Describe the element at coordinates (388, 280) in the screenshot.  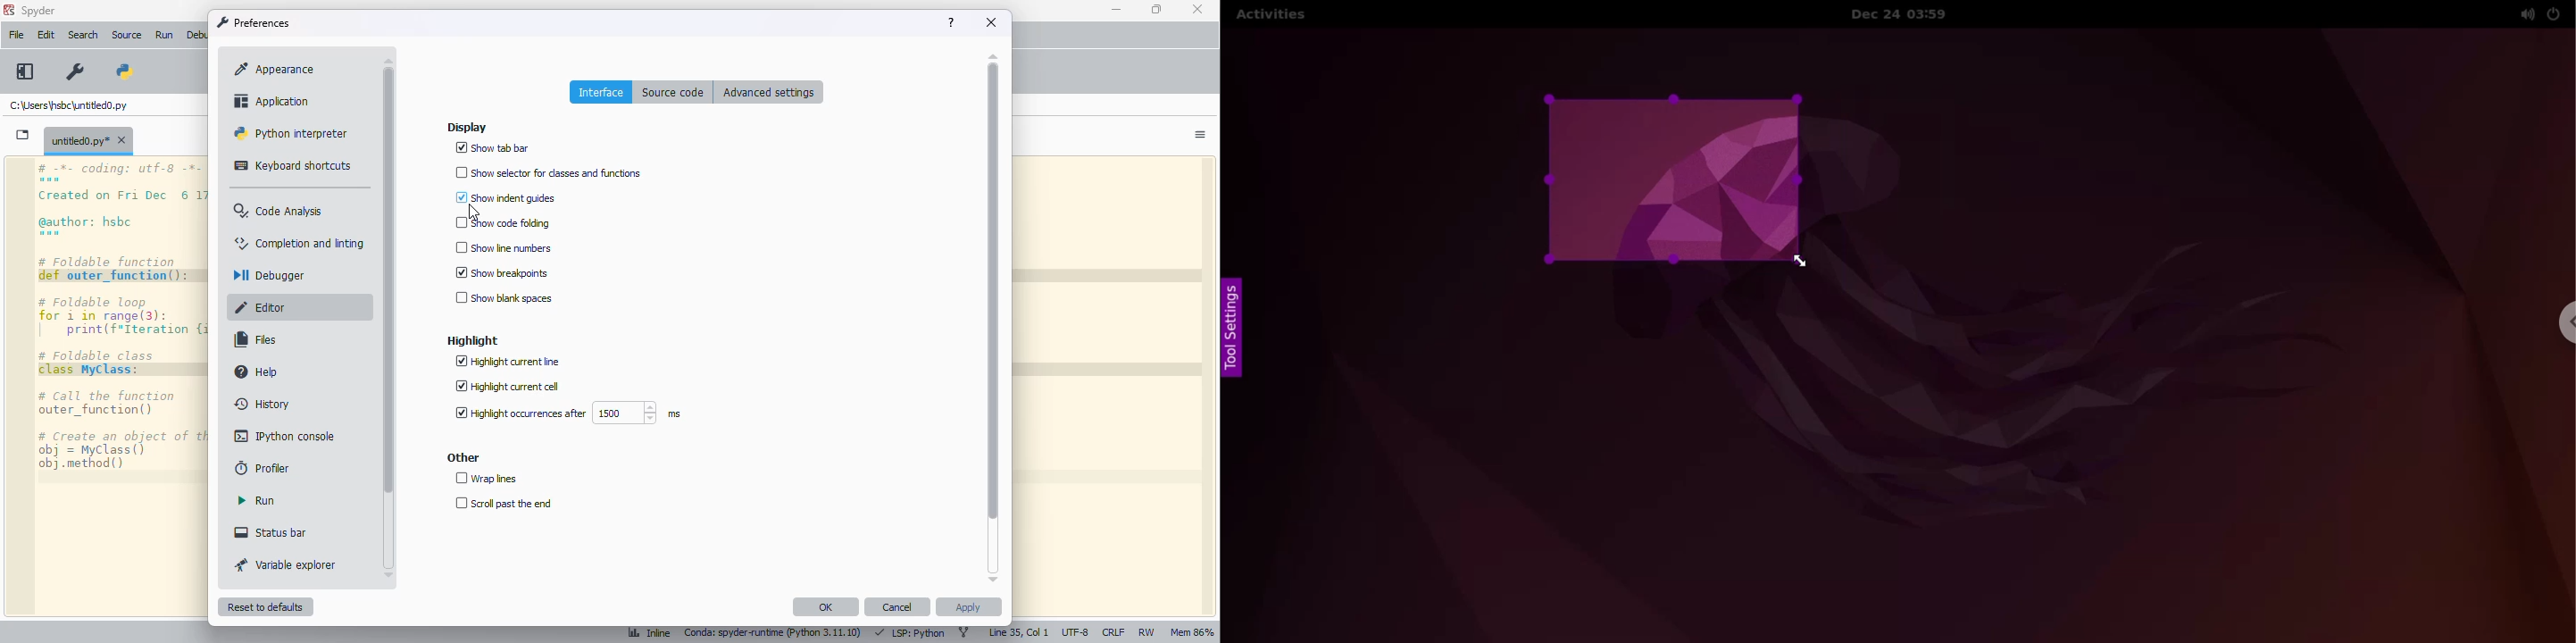
I see `vertical scroll bar` at that location.